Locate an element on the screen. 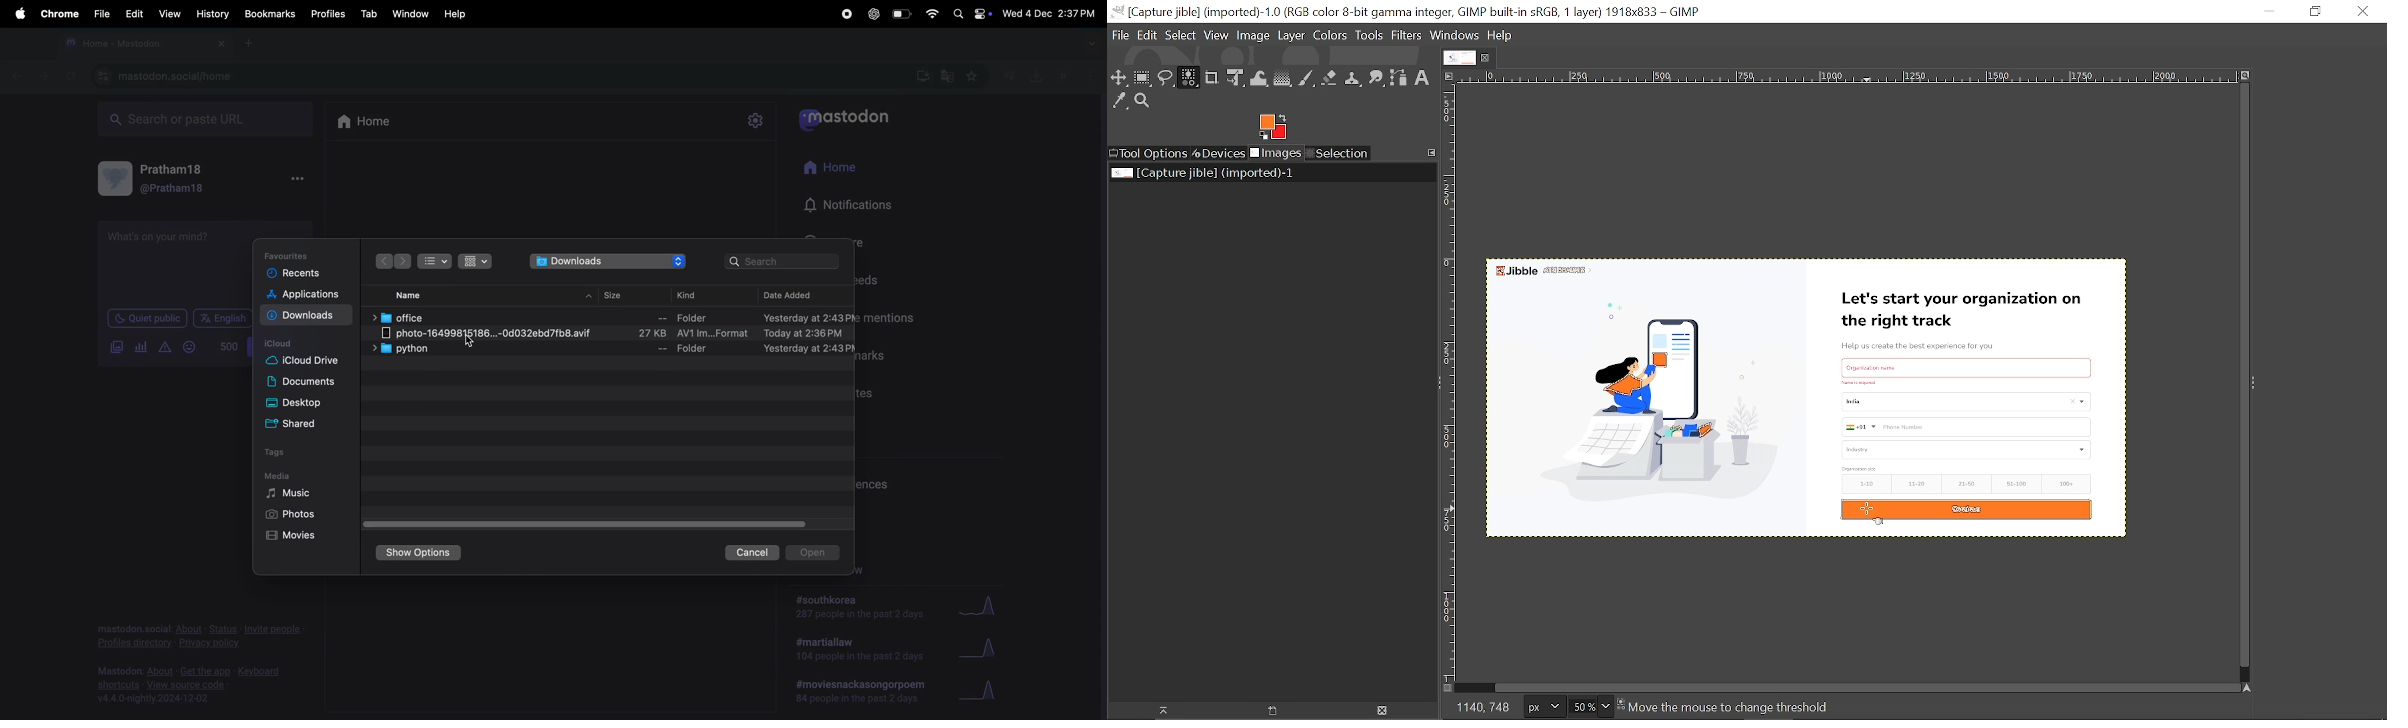 This screenshot has width=2408, height=728.  is located at coordinates (1500, 36).